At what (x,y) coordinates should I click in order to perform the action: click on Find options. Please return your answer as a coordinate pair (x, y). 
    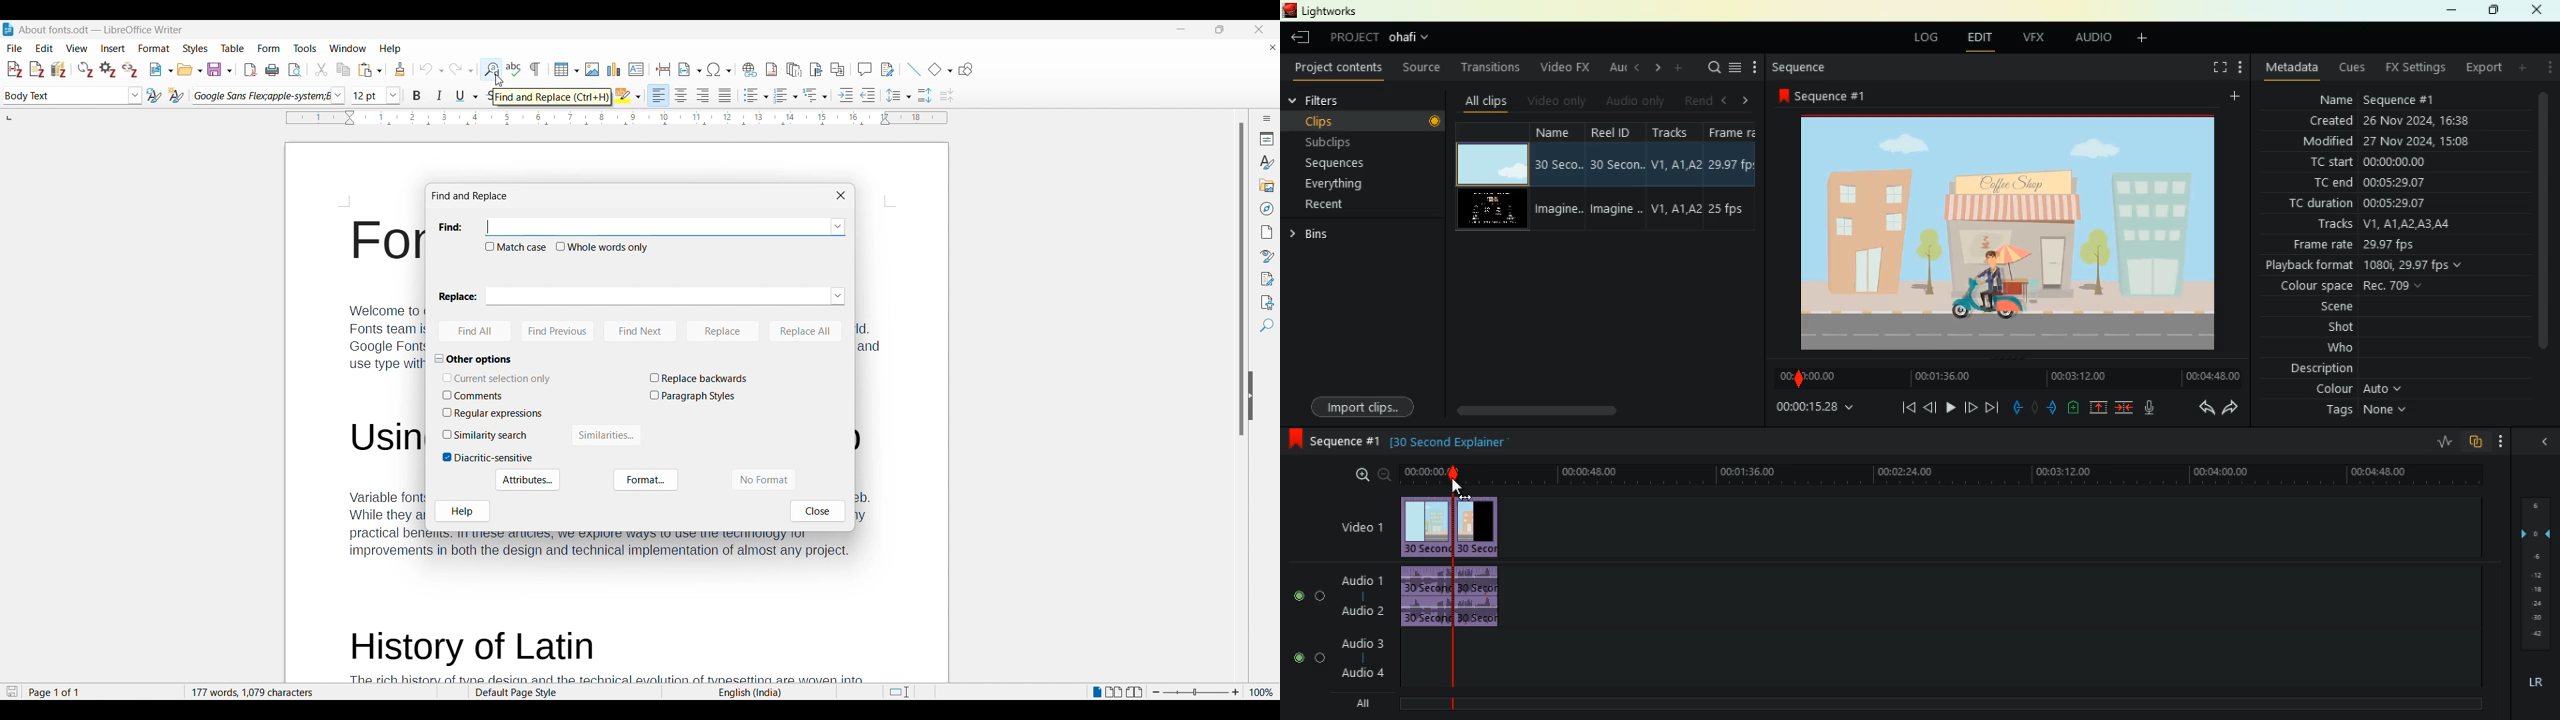
    Looking at the image, I should click on (838, 227).